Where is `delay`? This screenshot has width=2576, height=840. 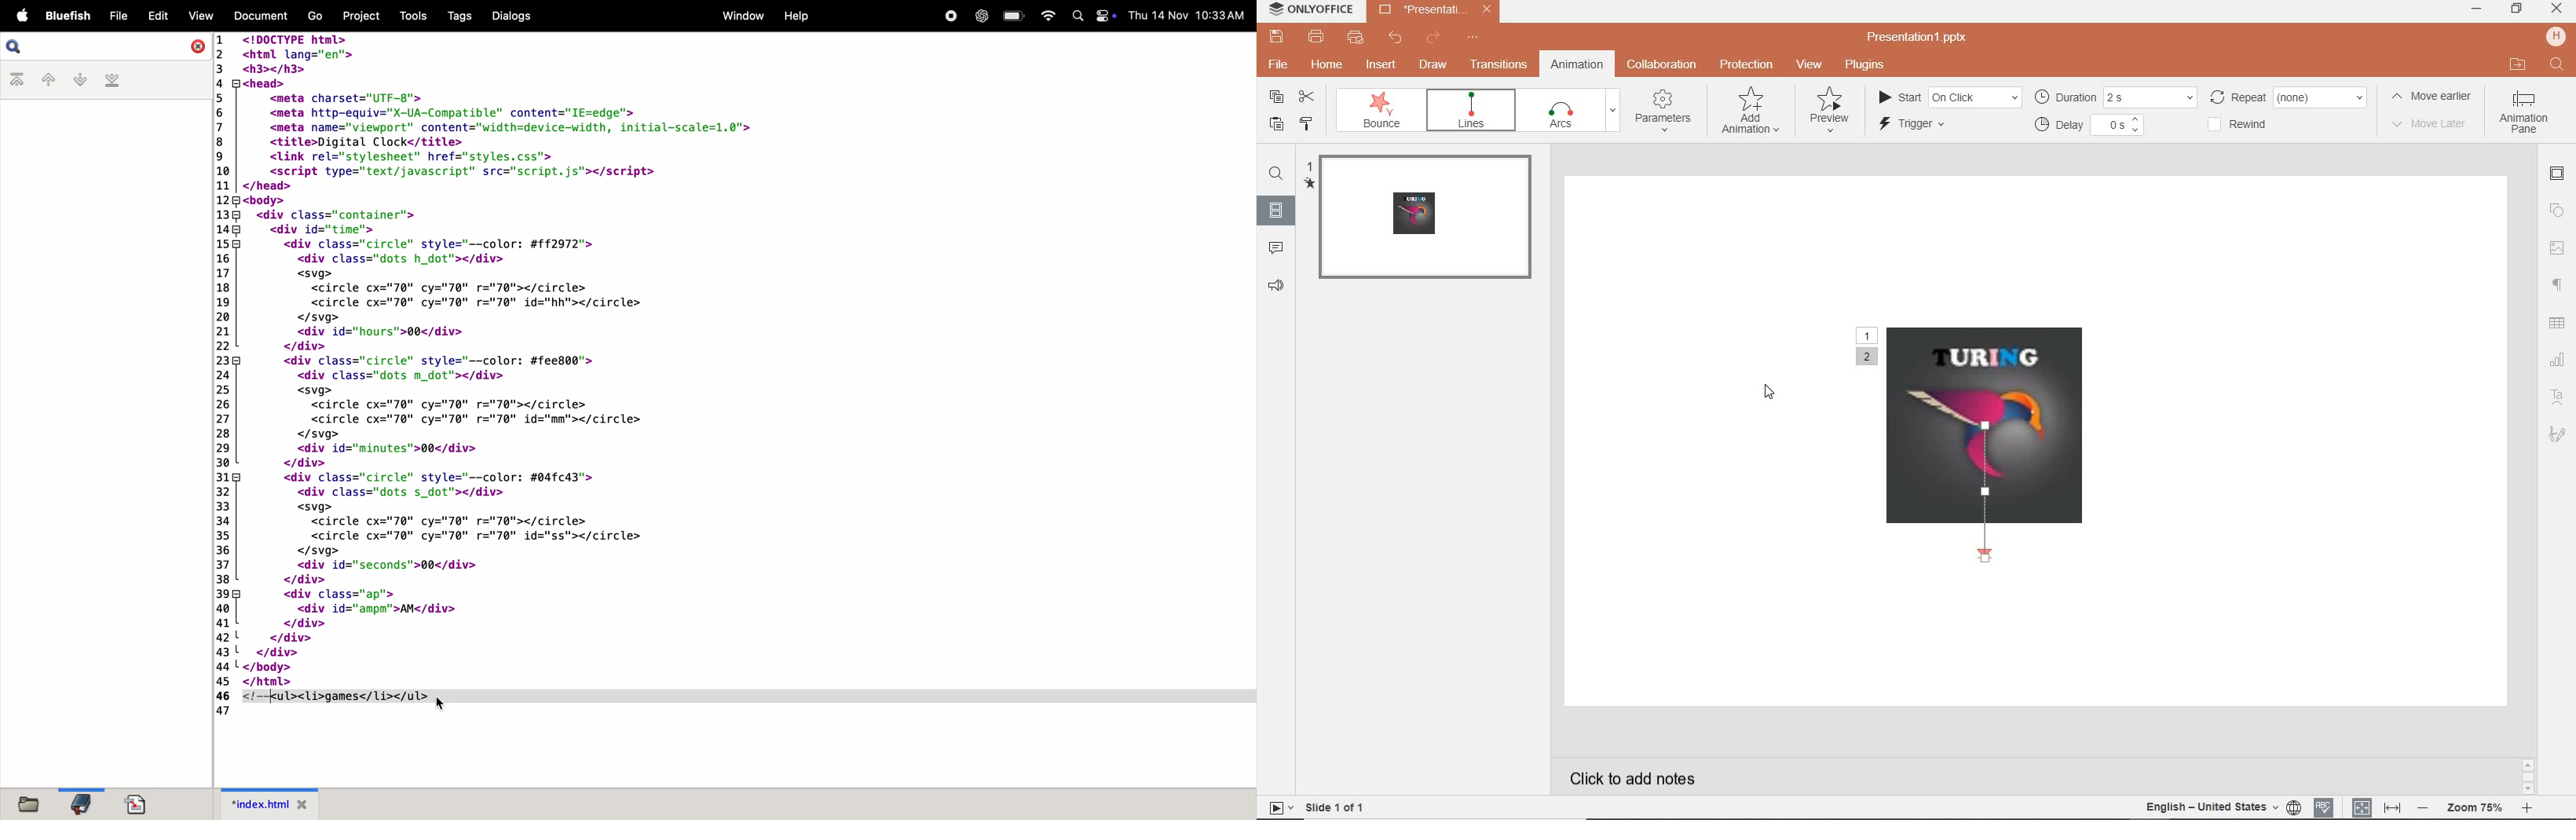 delay is located at coordinates (2089, 126).